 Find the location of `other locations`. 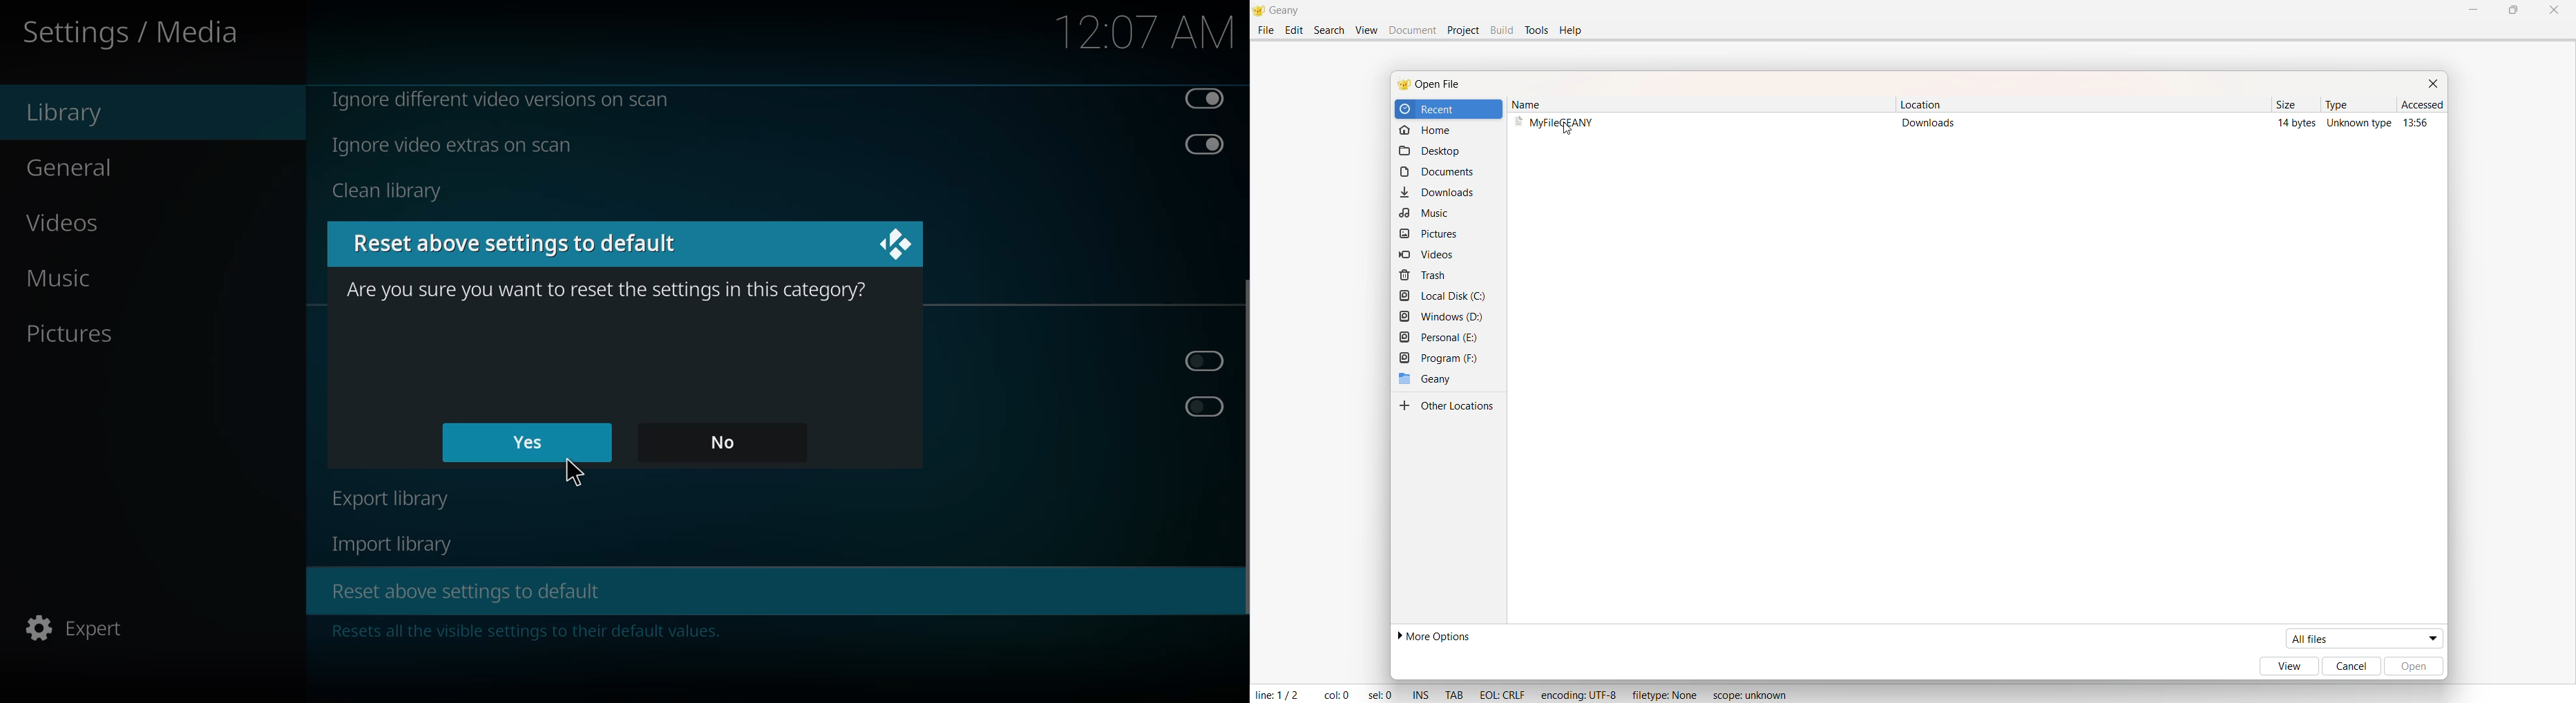

other locations is located at coordinates (1449, 407).